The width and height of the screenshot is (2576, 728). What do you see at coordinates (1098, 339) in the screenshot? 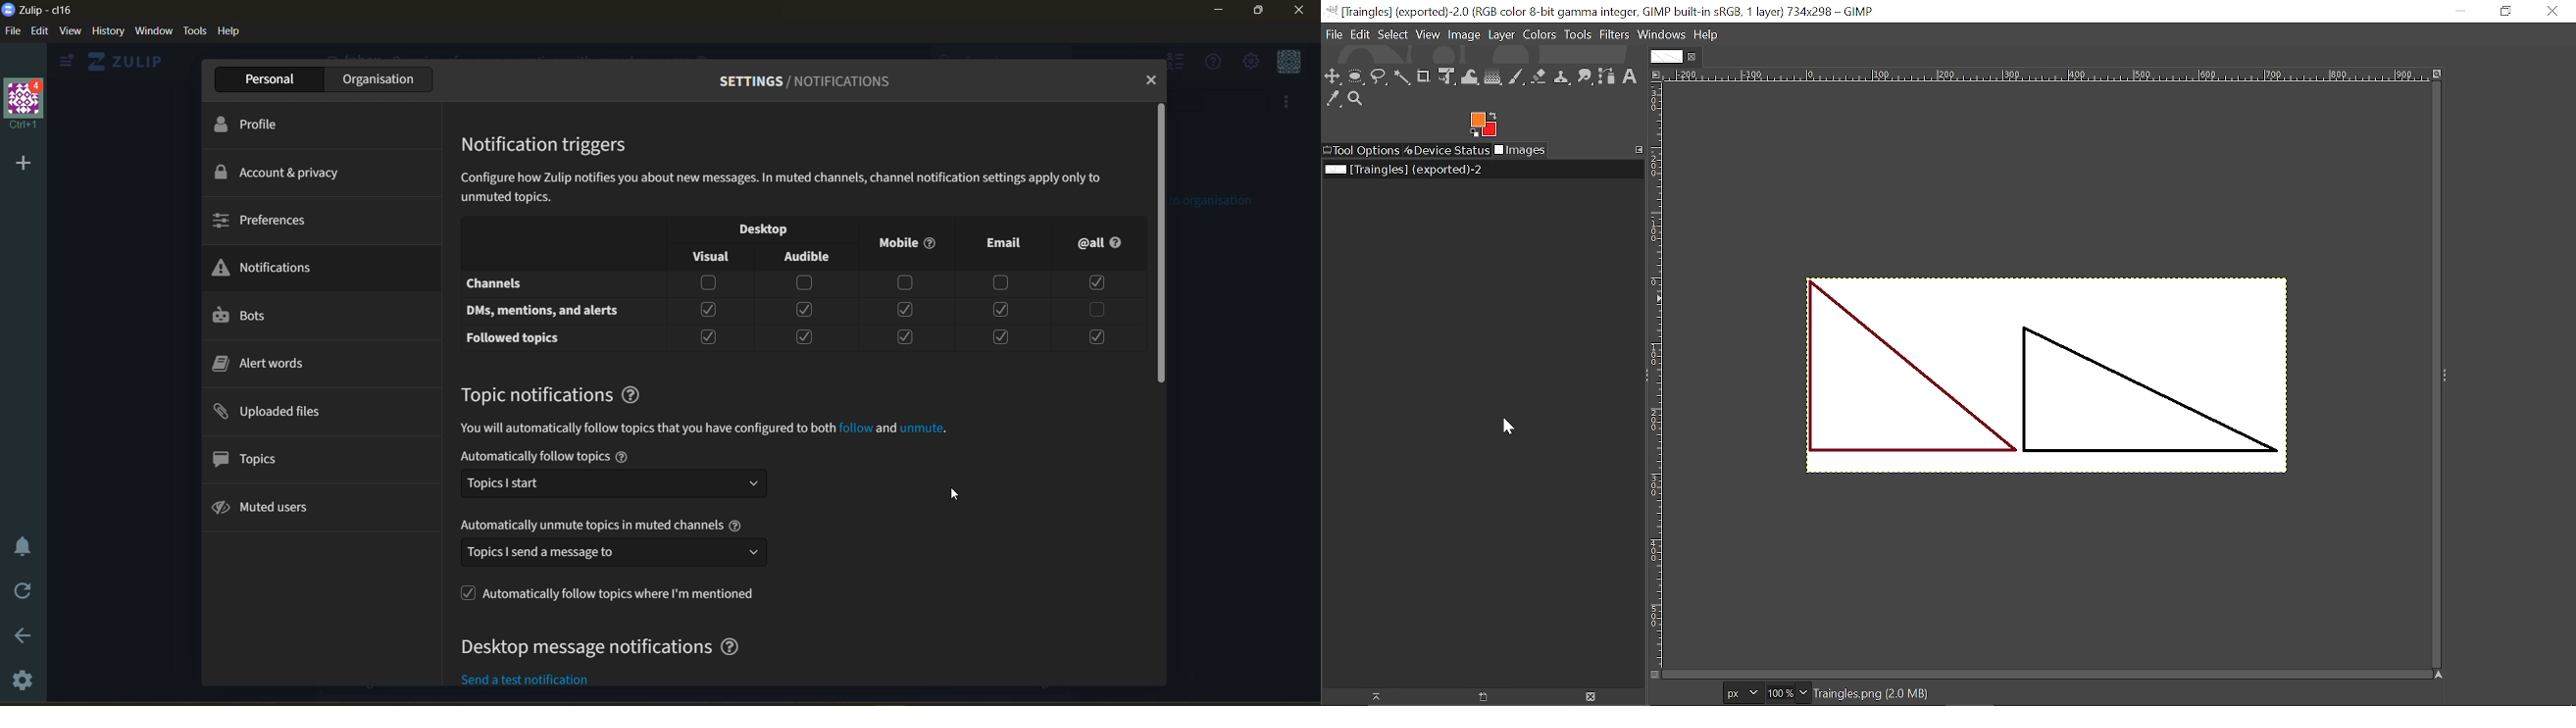
I see `Checkbox` at bounding box center [1098, 339].